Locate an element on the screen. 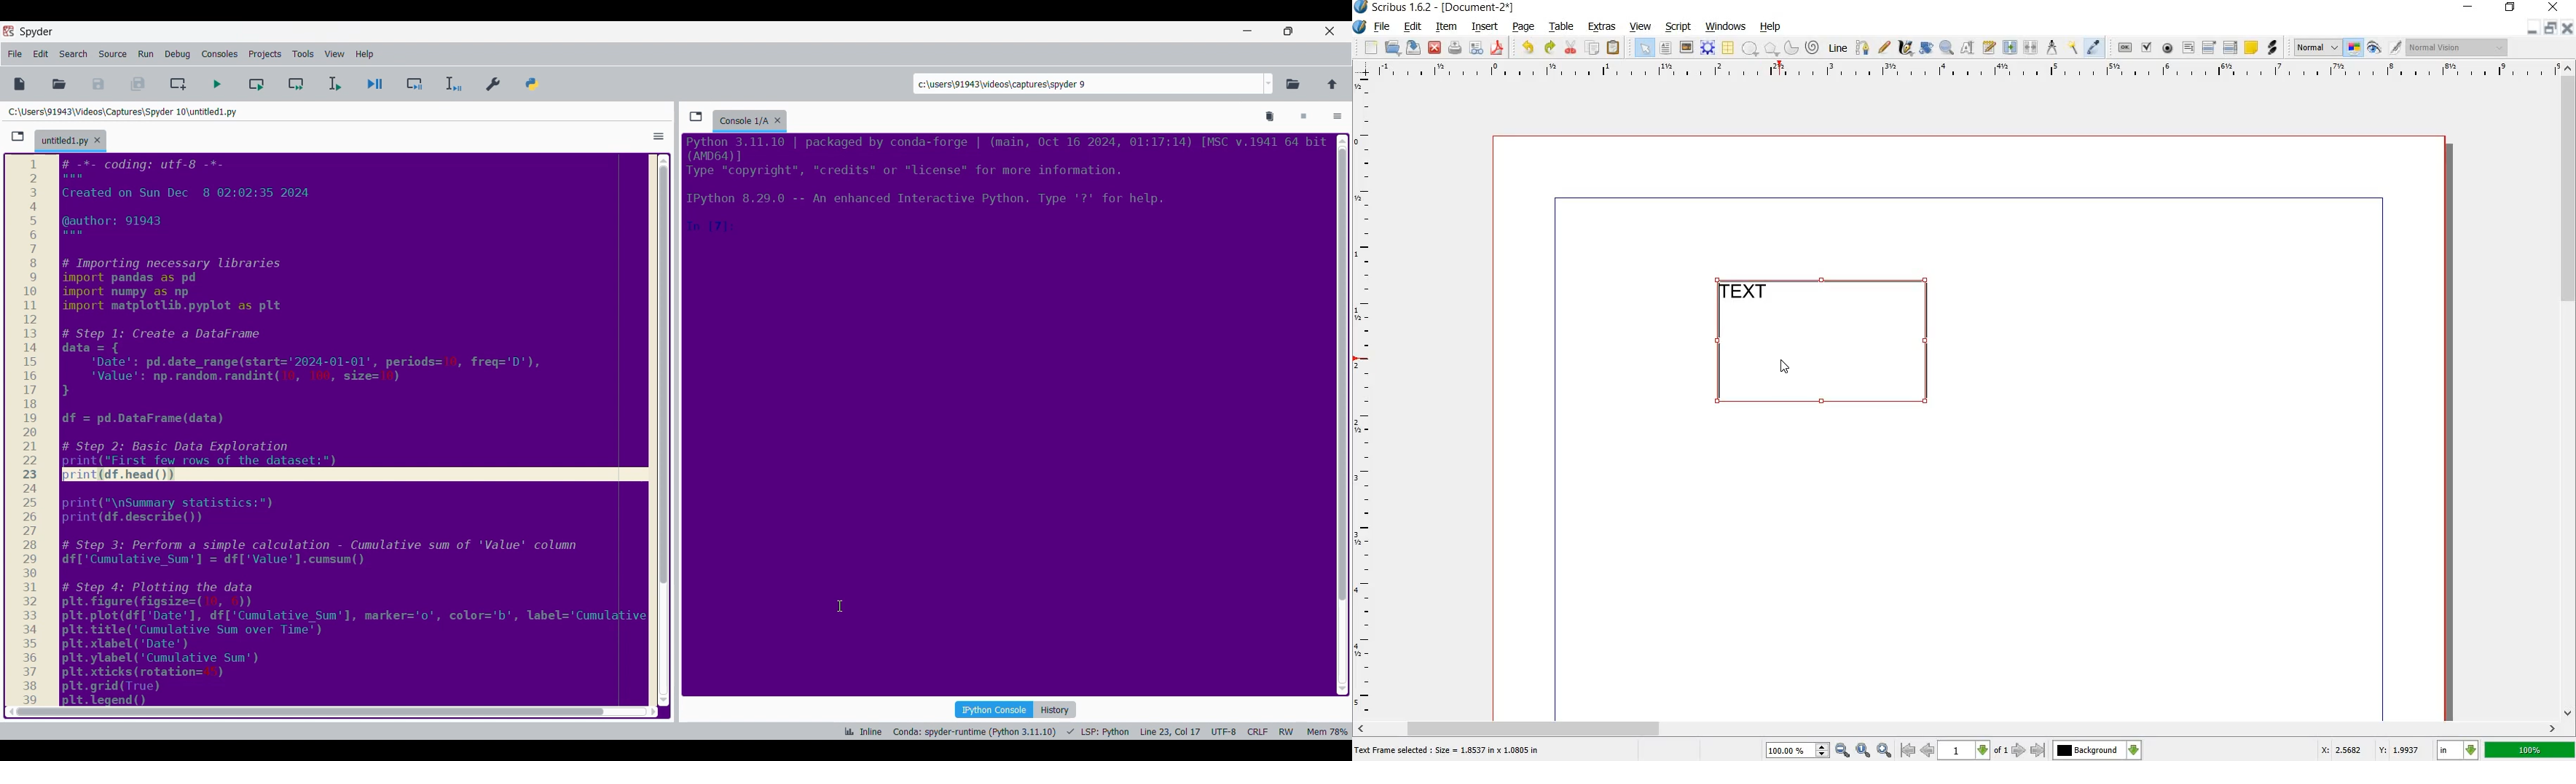 This screenshot has height=784, width=2576. zoom to is located at coordinates (1864, 751).